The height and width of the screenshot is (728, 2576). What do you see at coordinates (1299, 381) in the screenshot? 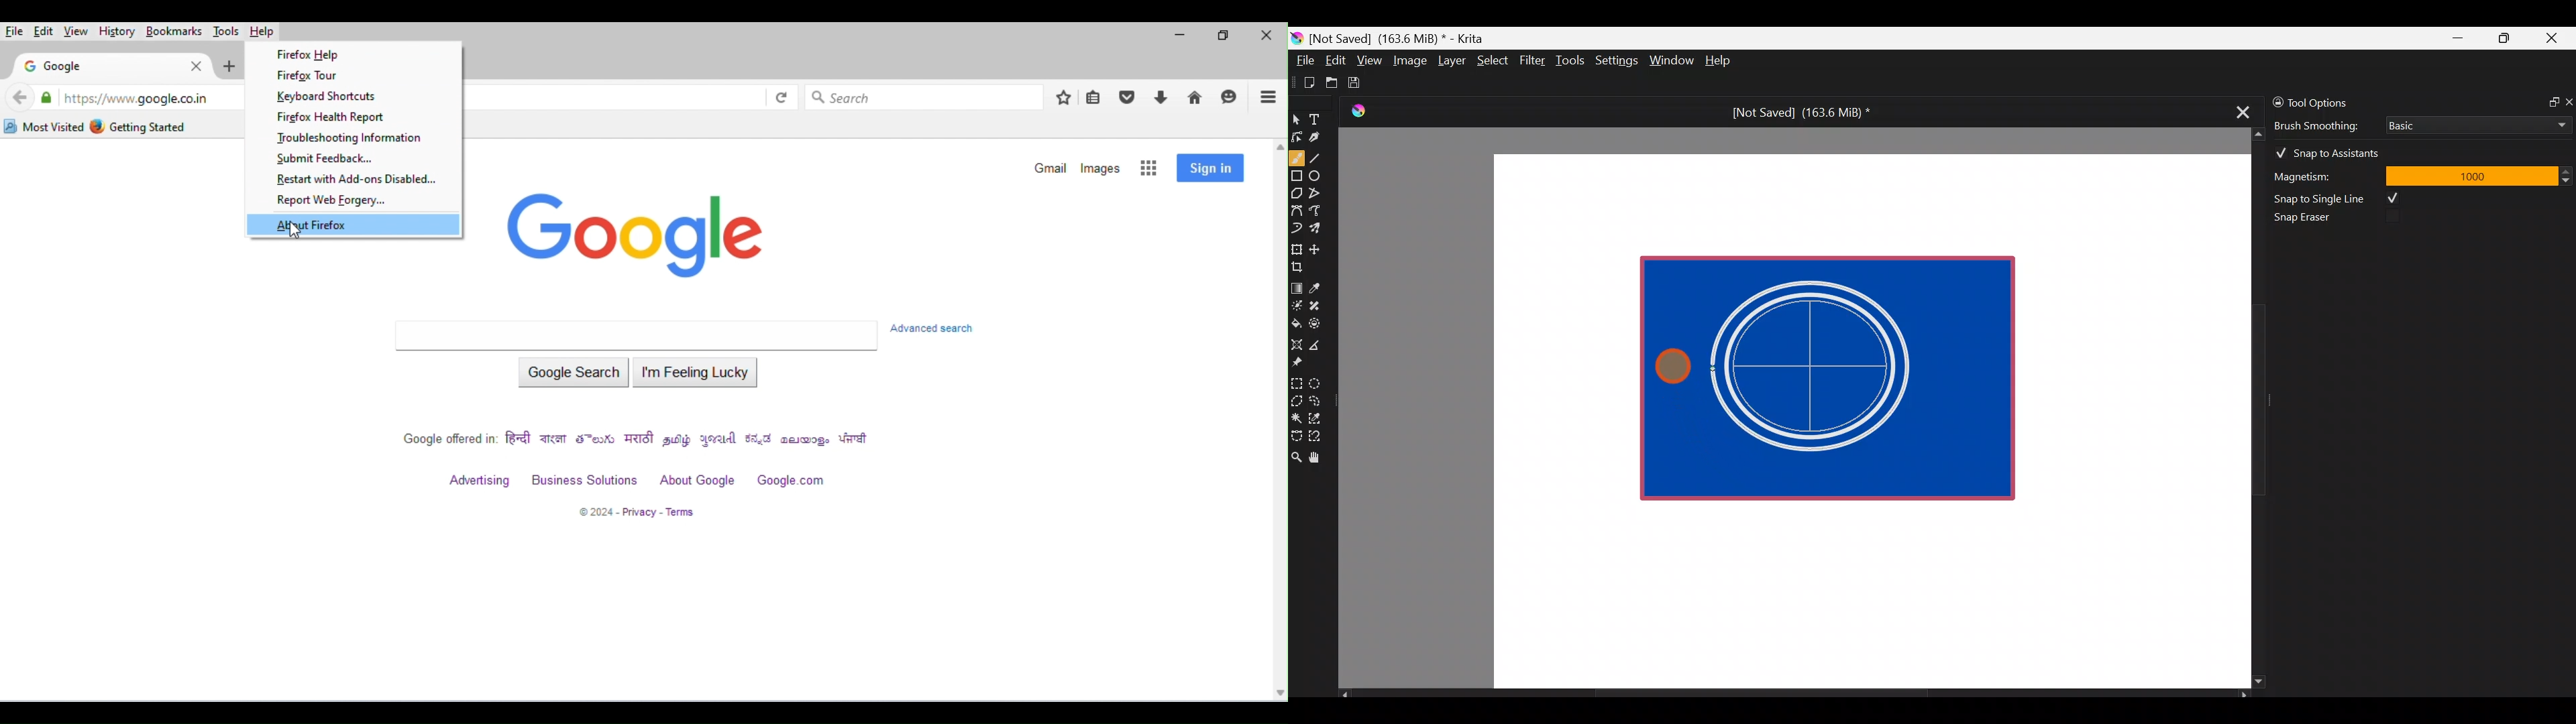
I see `Rectangular selection tool` at bounding box center [1299, 381].